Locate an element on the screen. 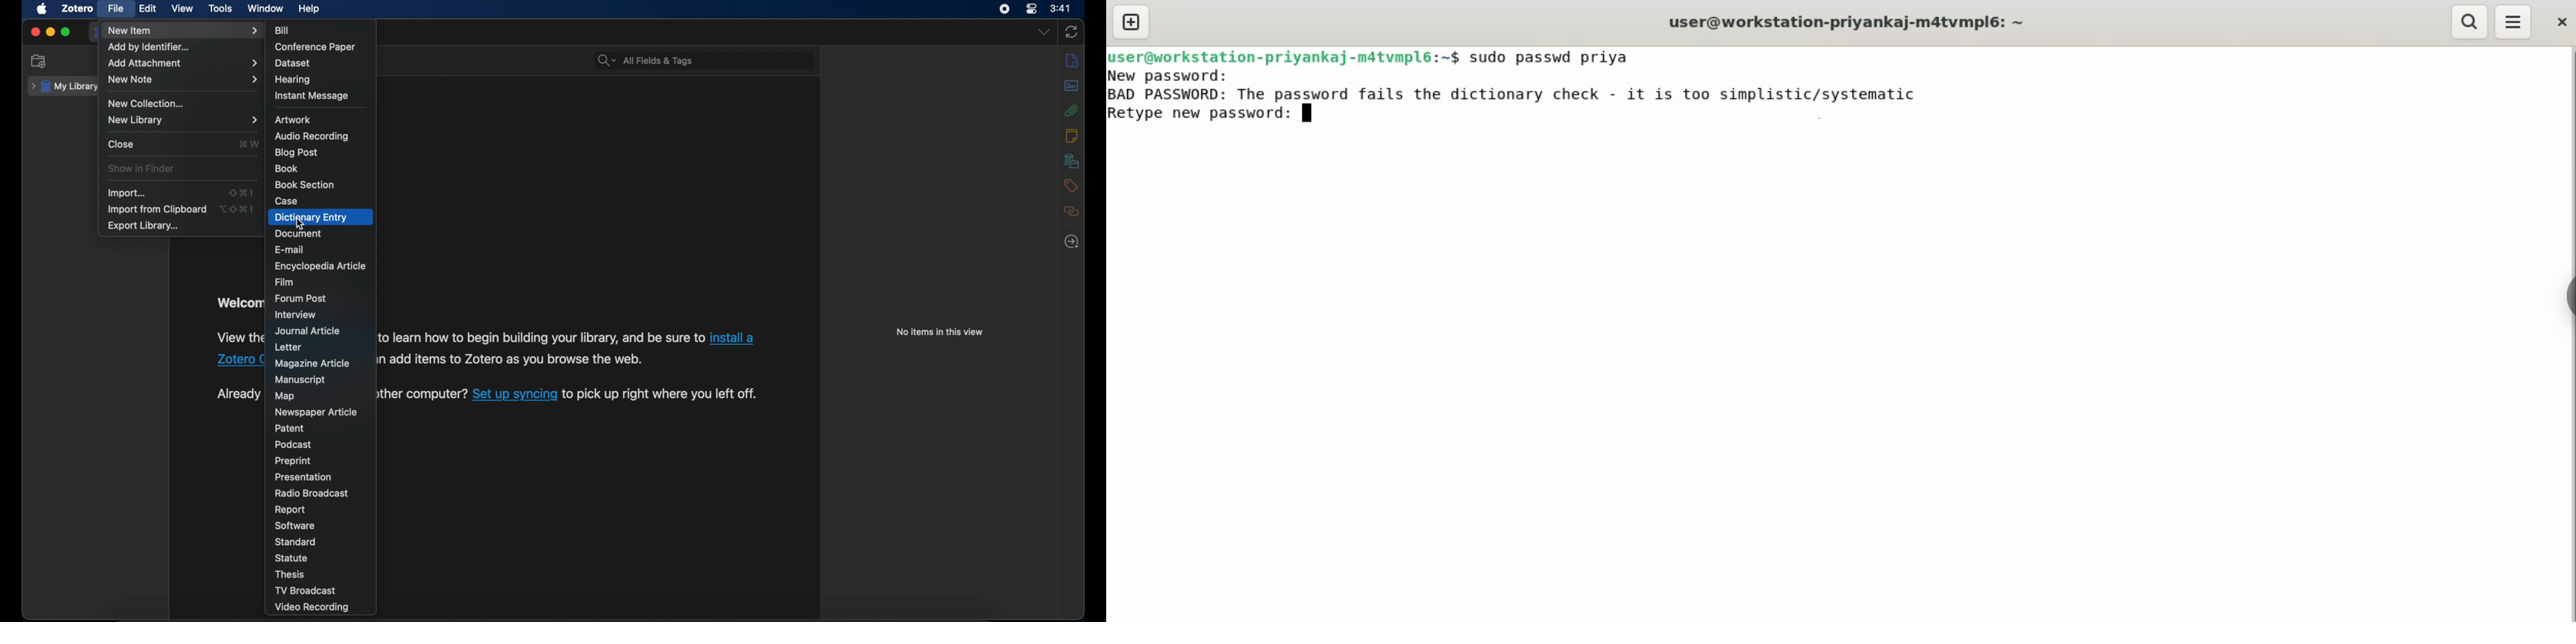 This screenshot has height=644, width=2576. text is located at coordinates (420, 394).